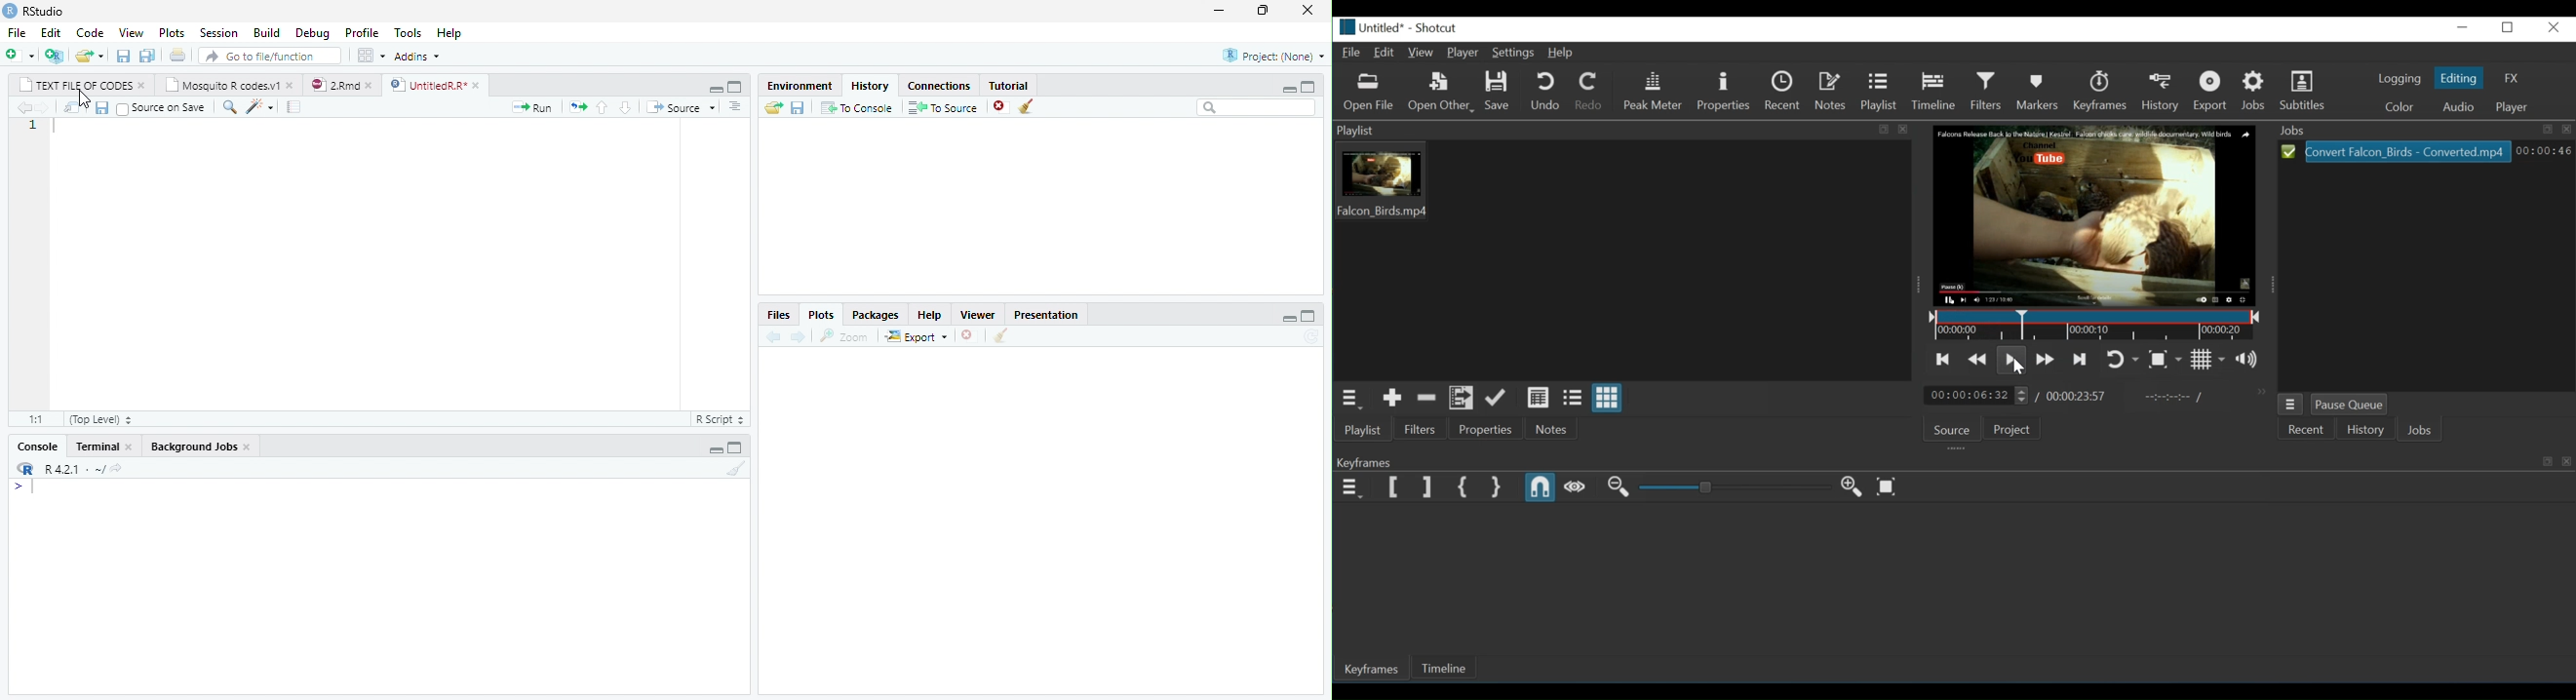 Image resolution: width=2576 pixels, height=700 pixels. Describe the element at coordinates (1427, 487) in the screenshot. I see `Set Keyframe End` at that location.